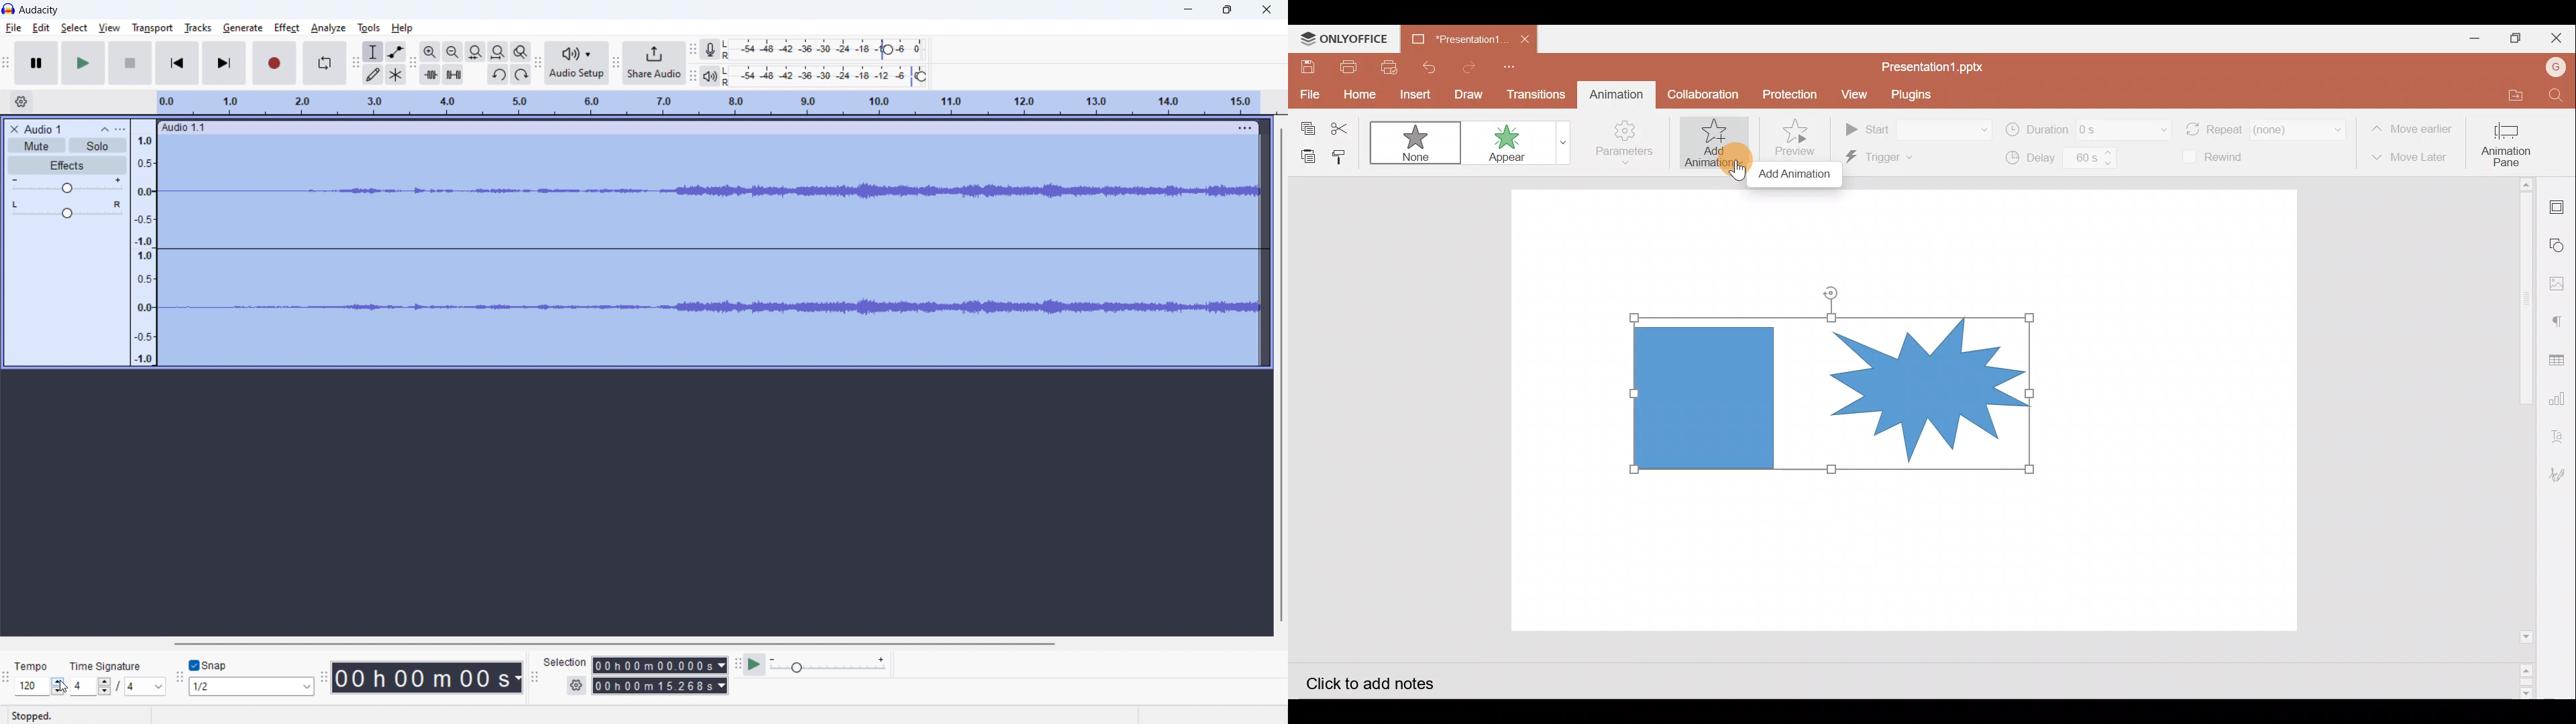 This screenshot has height=728, width=2576. Describe the element at coordinates (521, 52) in the screenshot. I see `toggle zoom` at that location.